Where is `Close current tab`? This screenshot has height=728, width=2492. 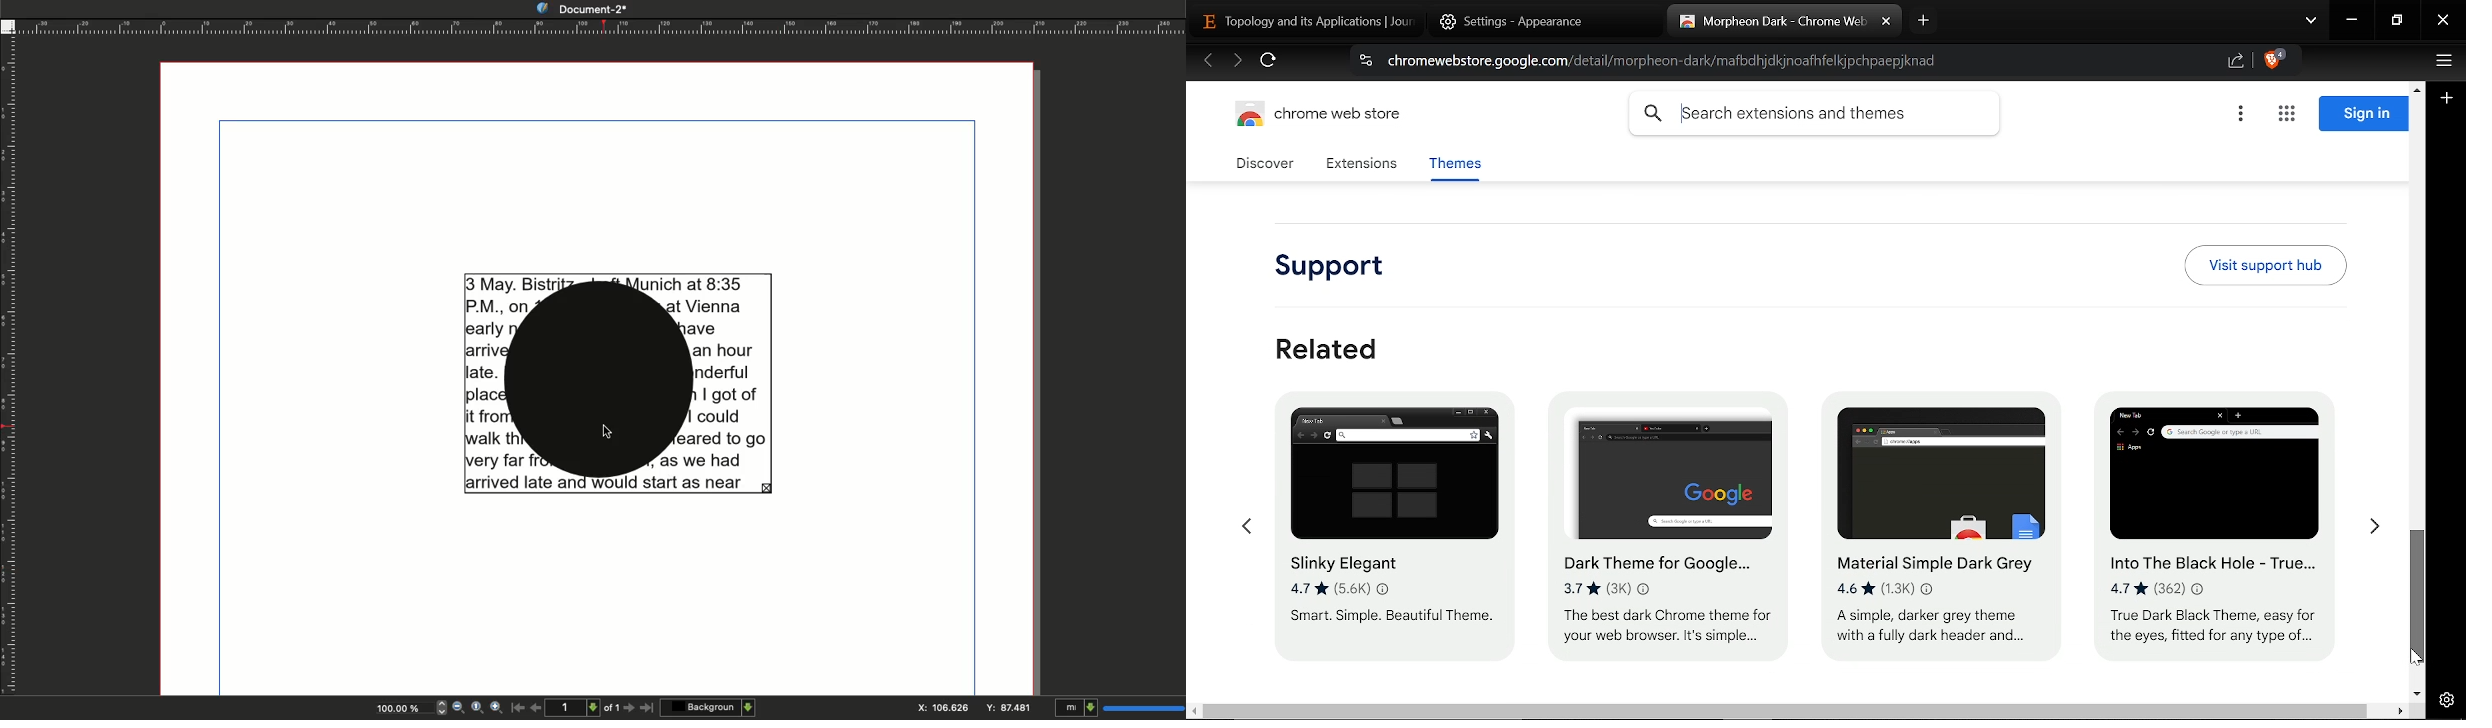
Close current tab is located at coordinates (1886, 22).